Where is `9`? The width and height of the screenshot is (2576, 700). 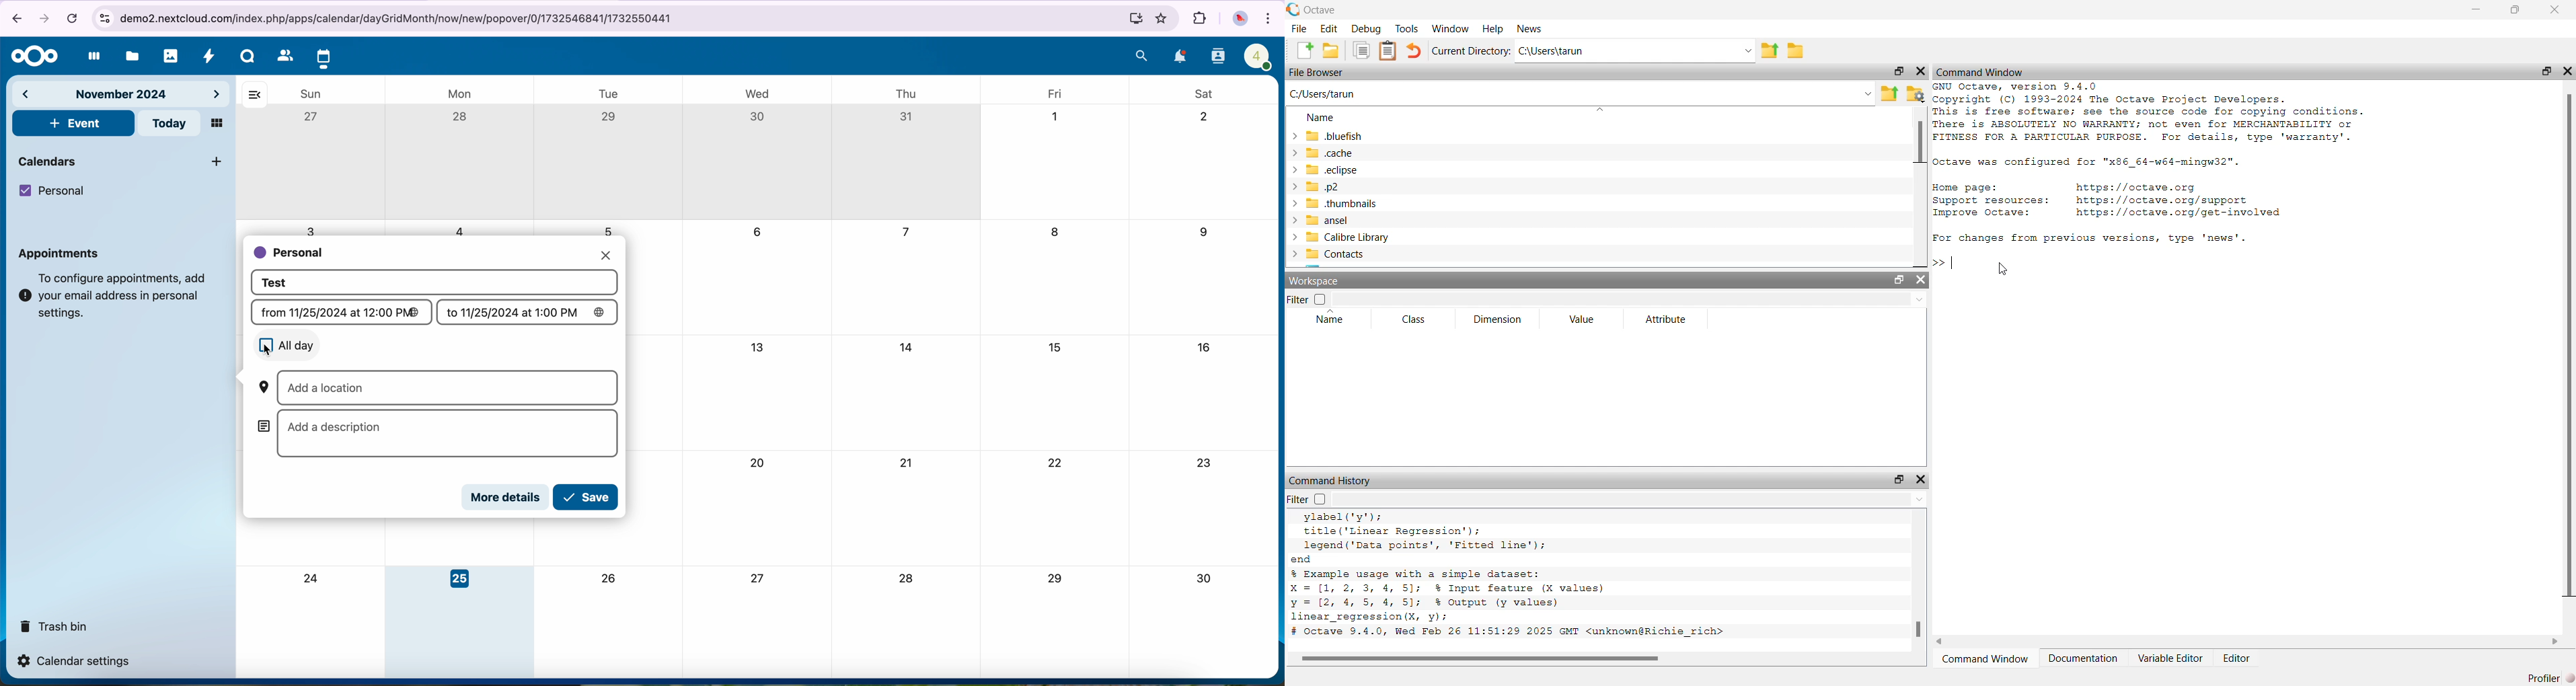
9 is located at coordinates (1202, 233).